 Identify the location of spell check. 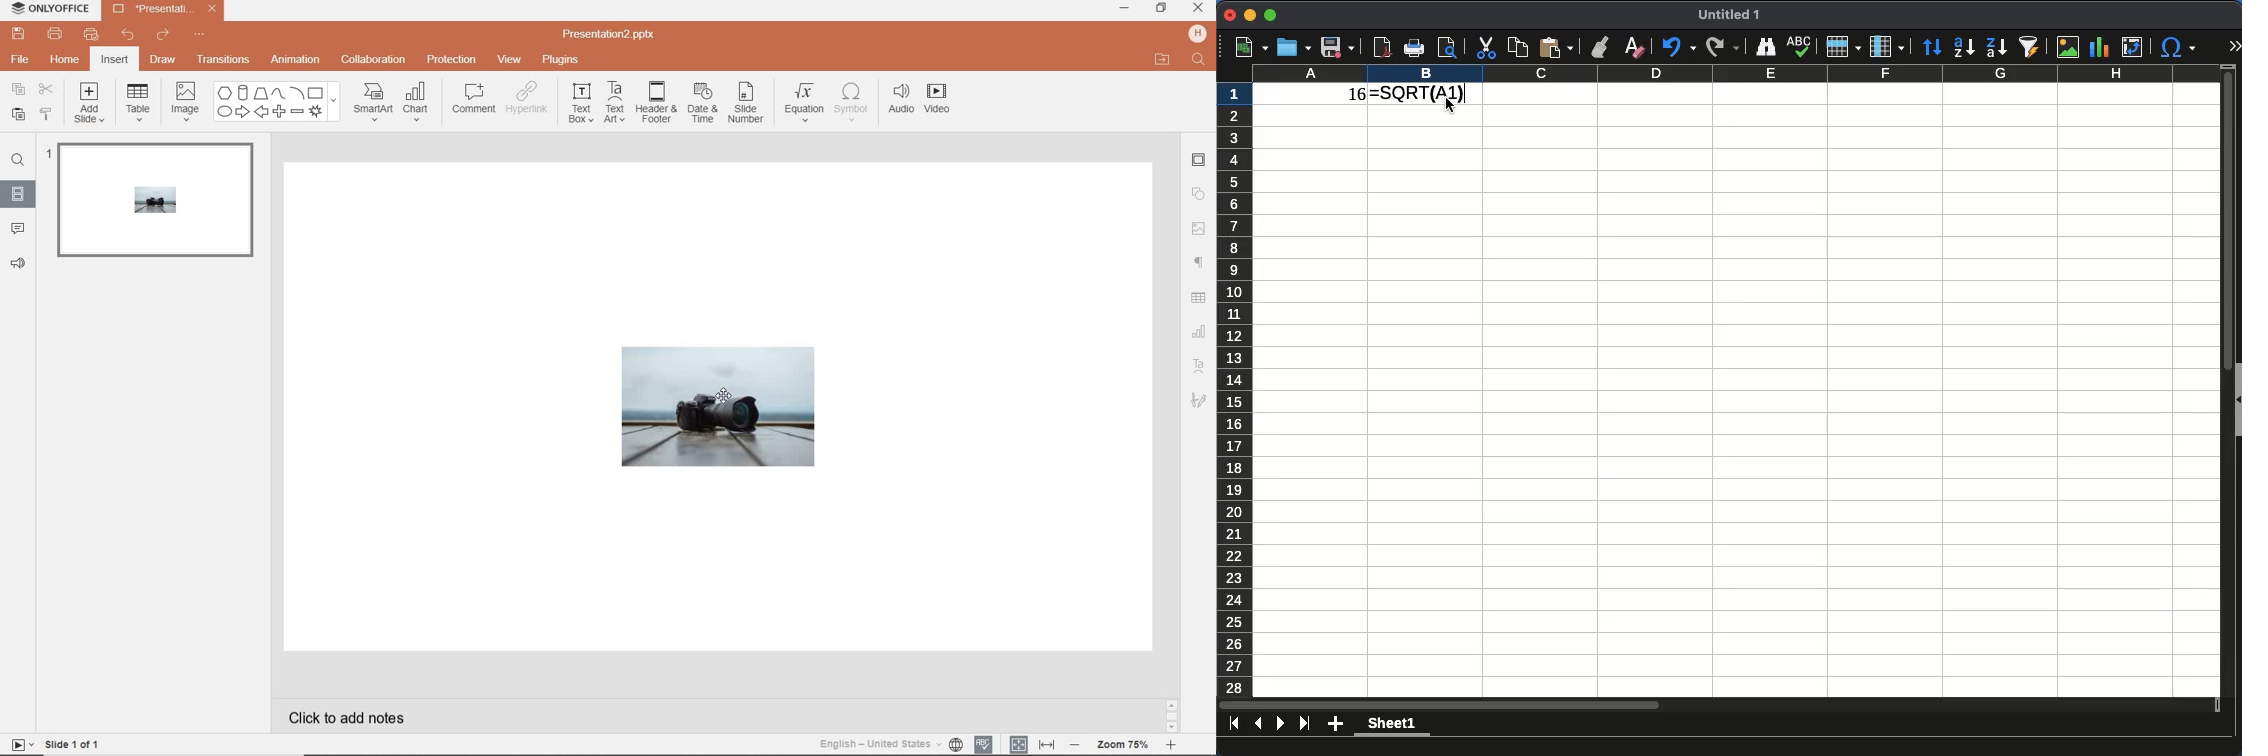
(1800, 47).